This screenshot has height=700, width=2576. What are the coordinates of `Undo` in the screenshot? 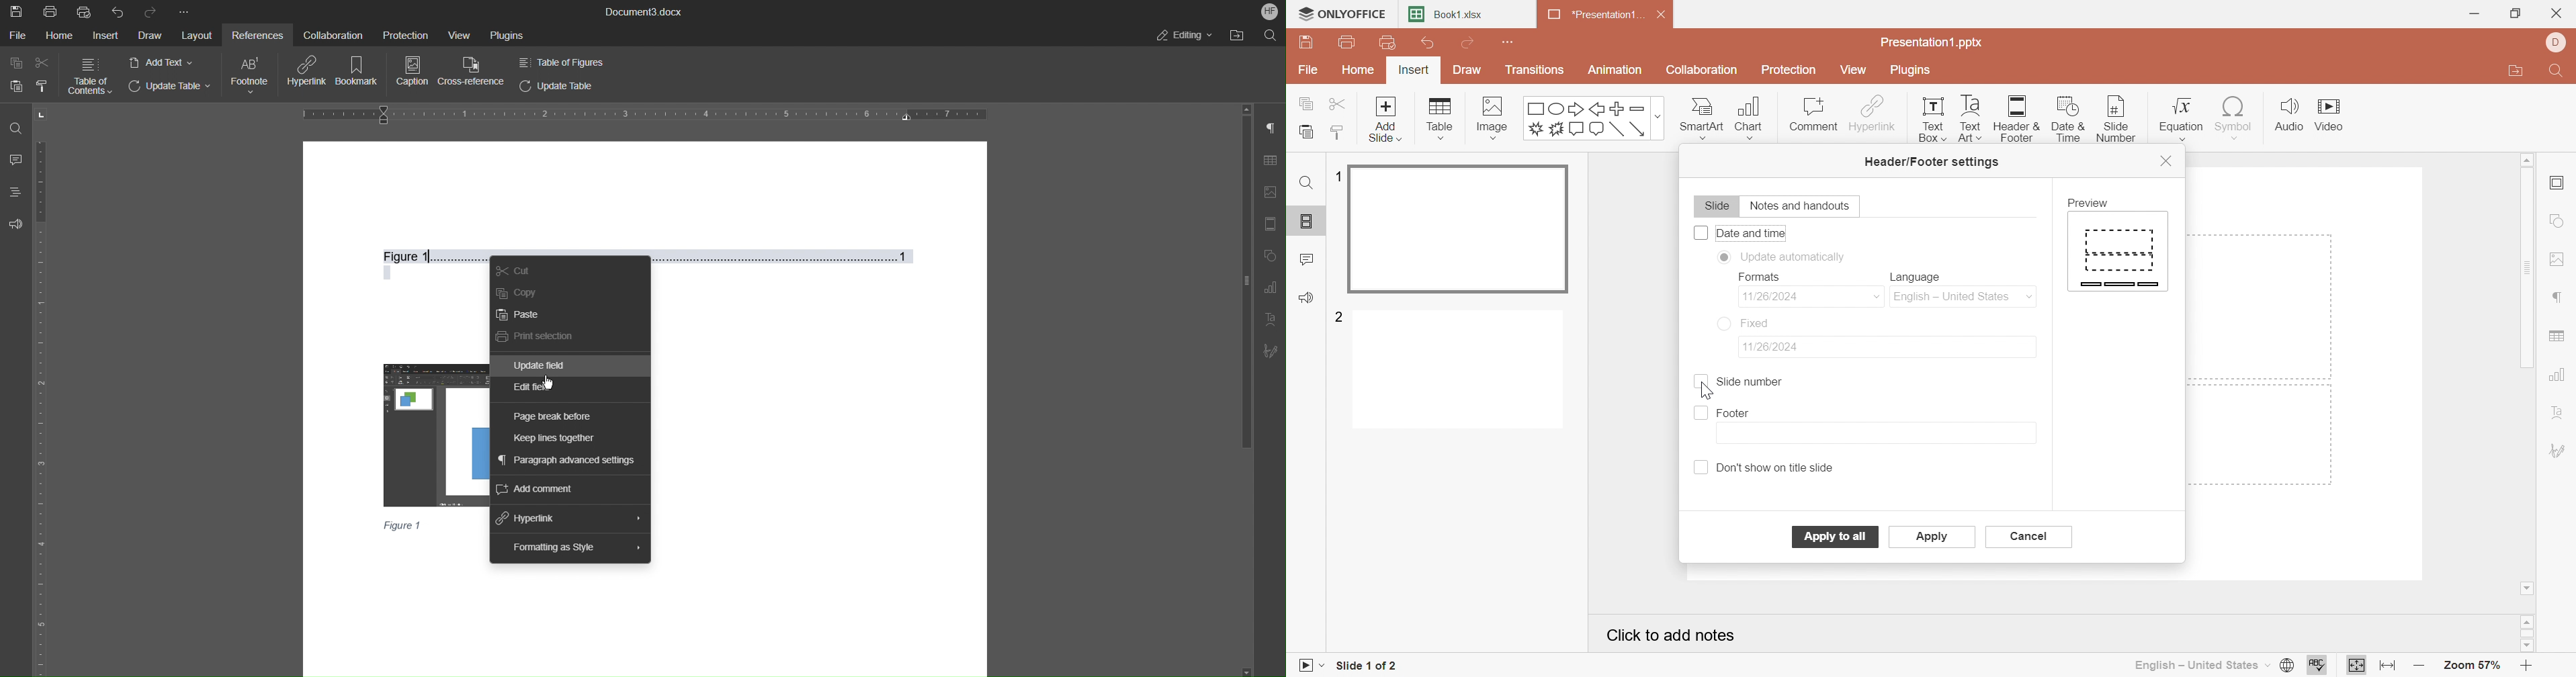 It's located at (117, 11).